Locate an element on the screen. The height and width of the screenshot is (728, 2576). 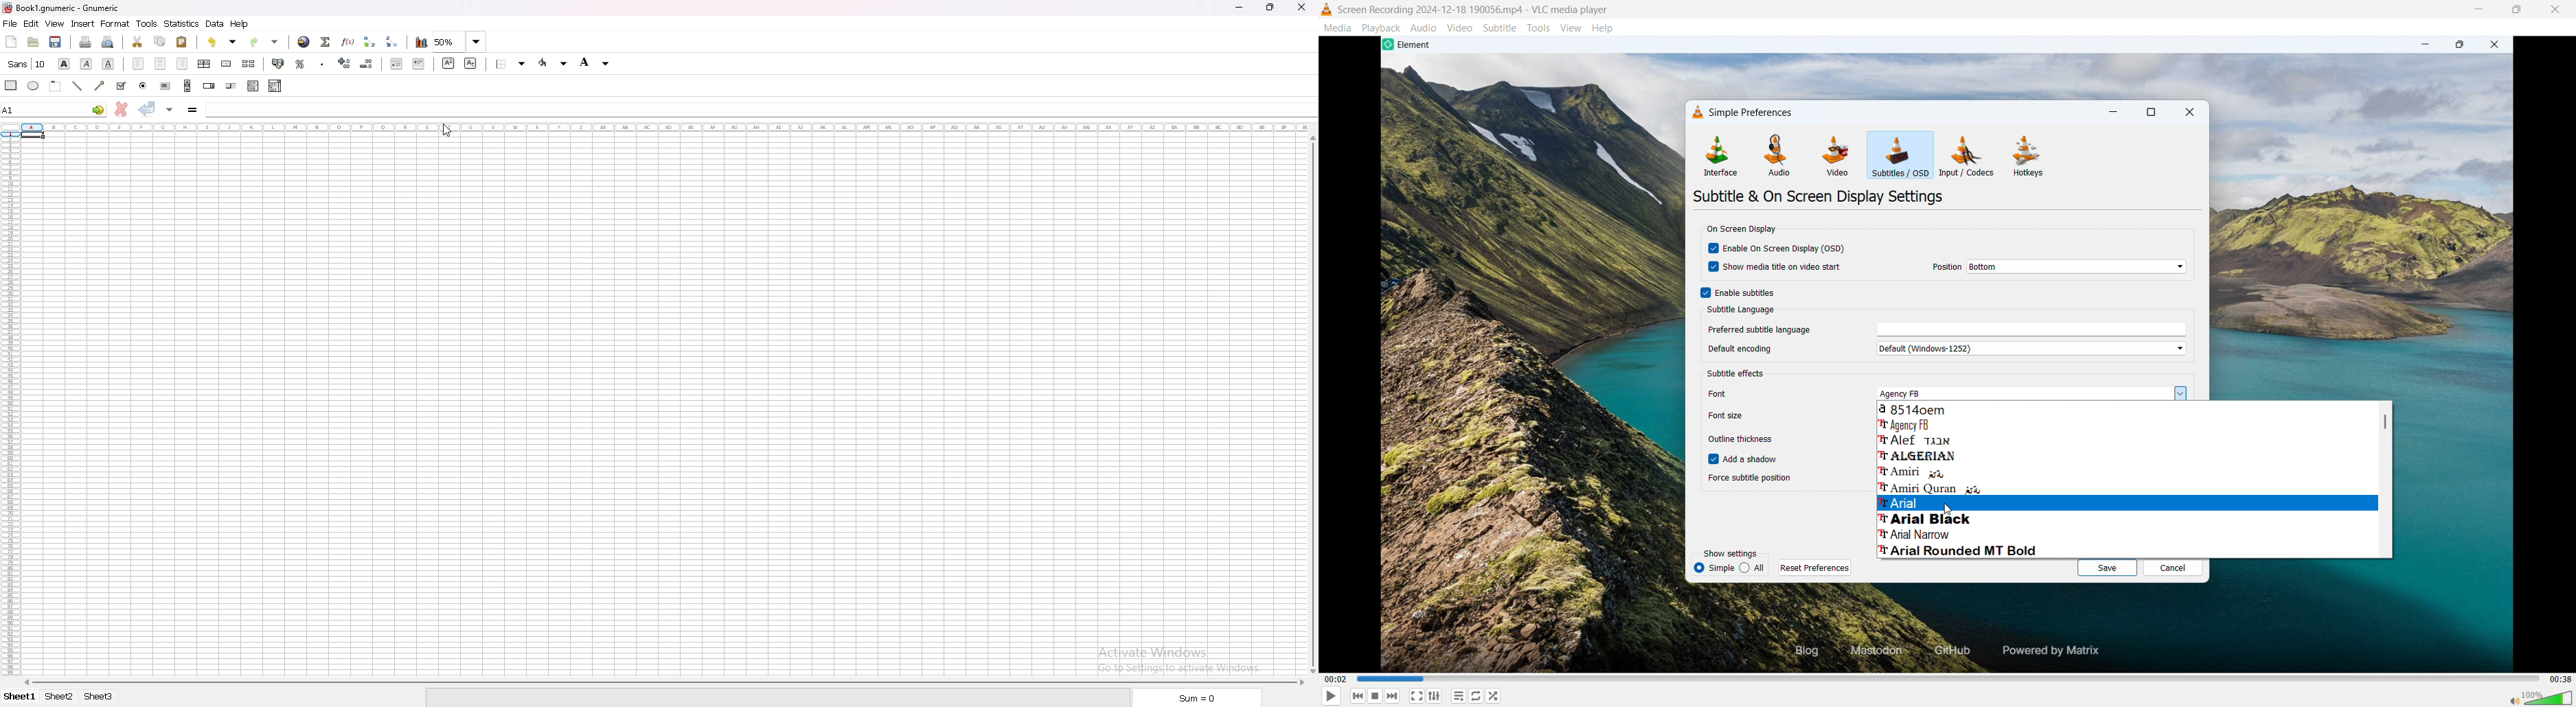
help is located at coordinates (240, 25).